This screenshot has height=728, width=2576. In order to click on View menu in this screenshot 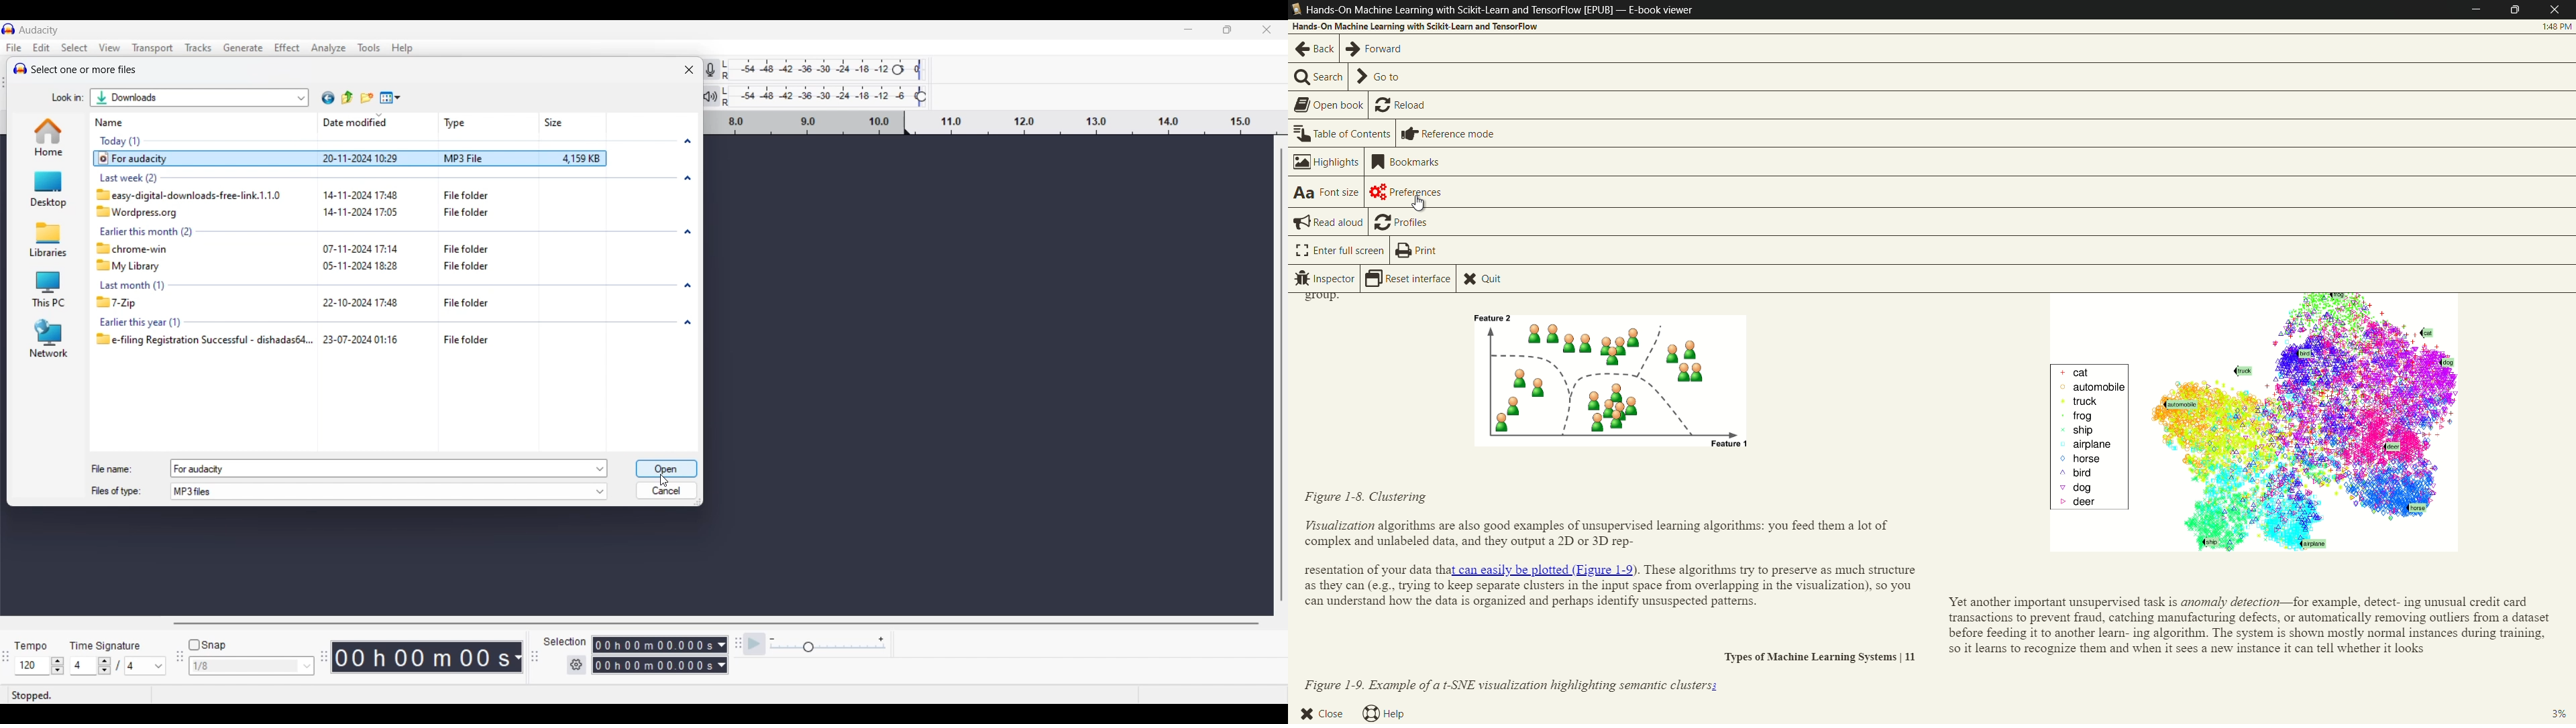, I will do `click(390, 97)`.